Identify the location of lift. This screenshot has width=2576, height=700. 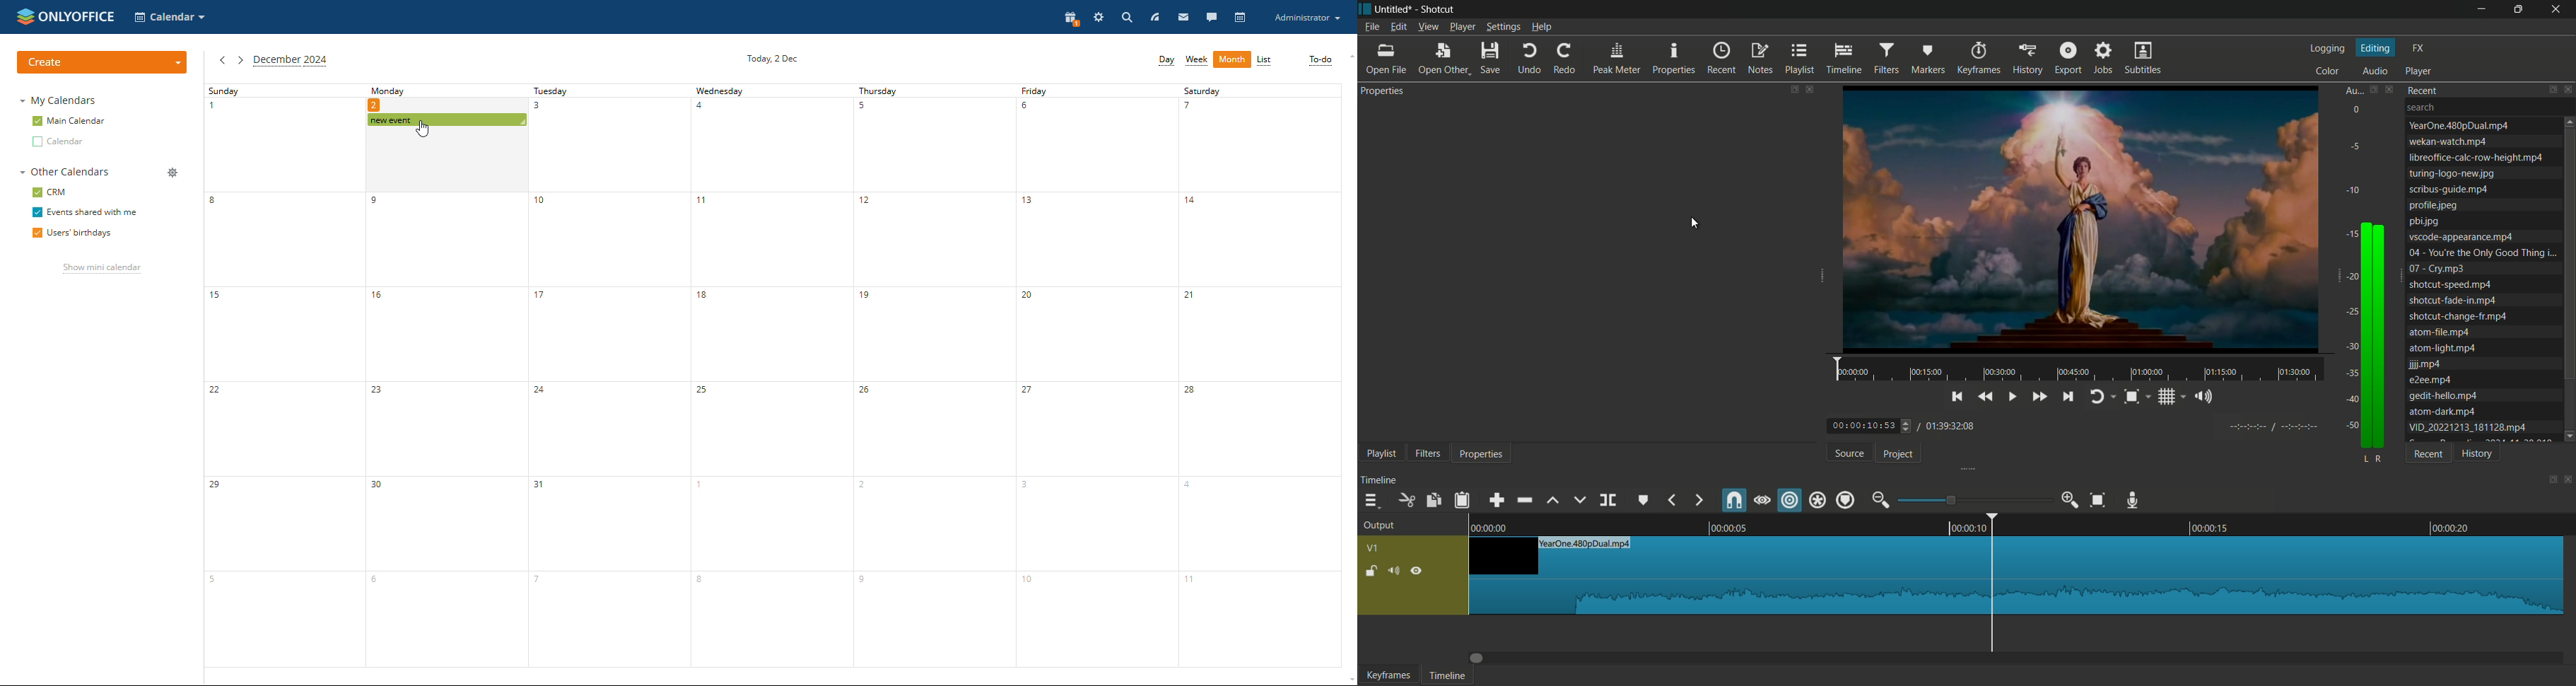
(1555, 502).